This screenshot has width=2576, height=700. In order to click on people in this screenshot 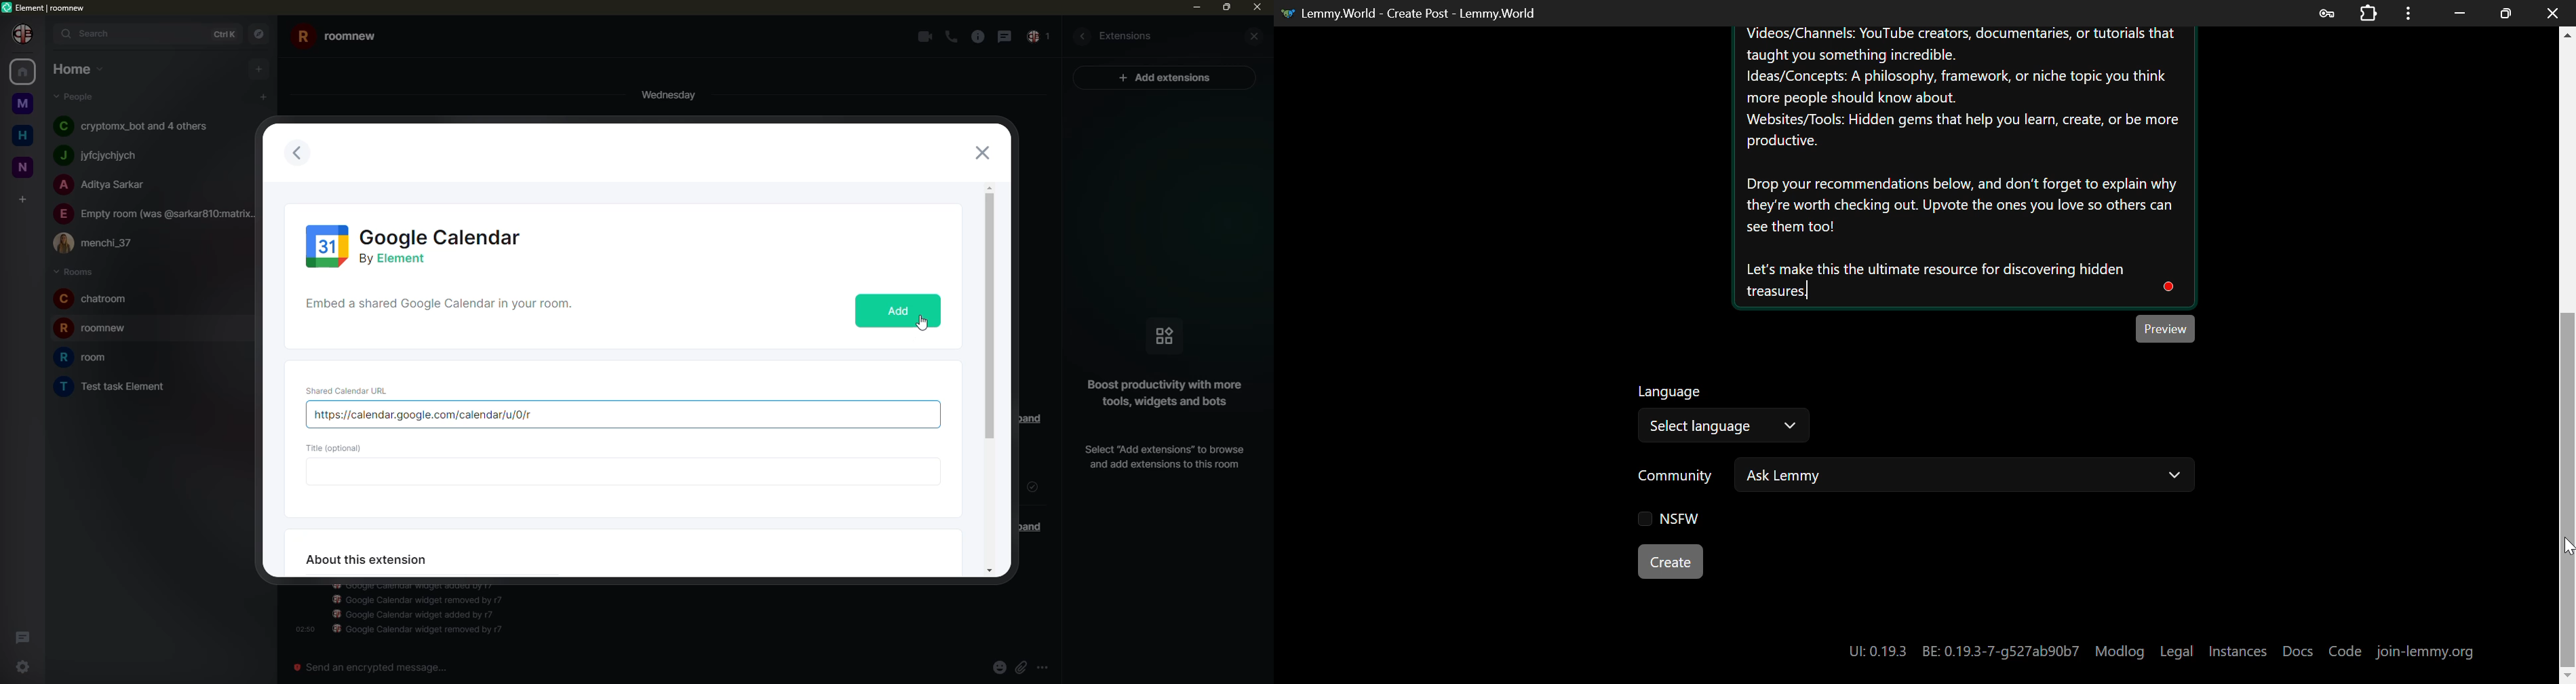, I will do `click(136, 127)`.